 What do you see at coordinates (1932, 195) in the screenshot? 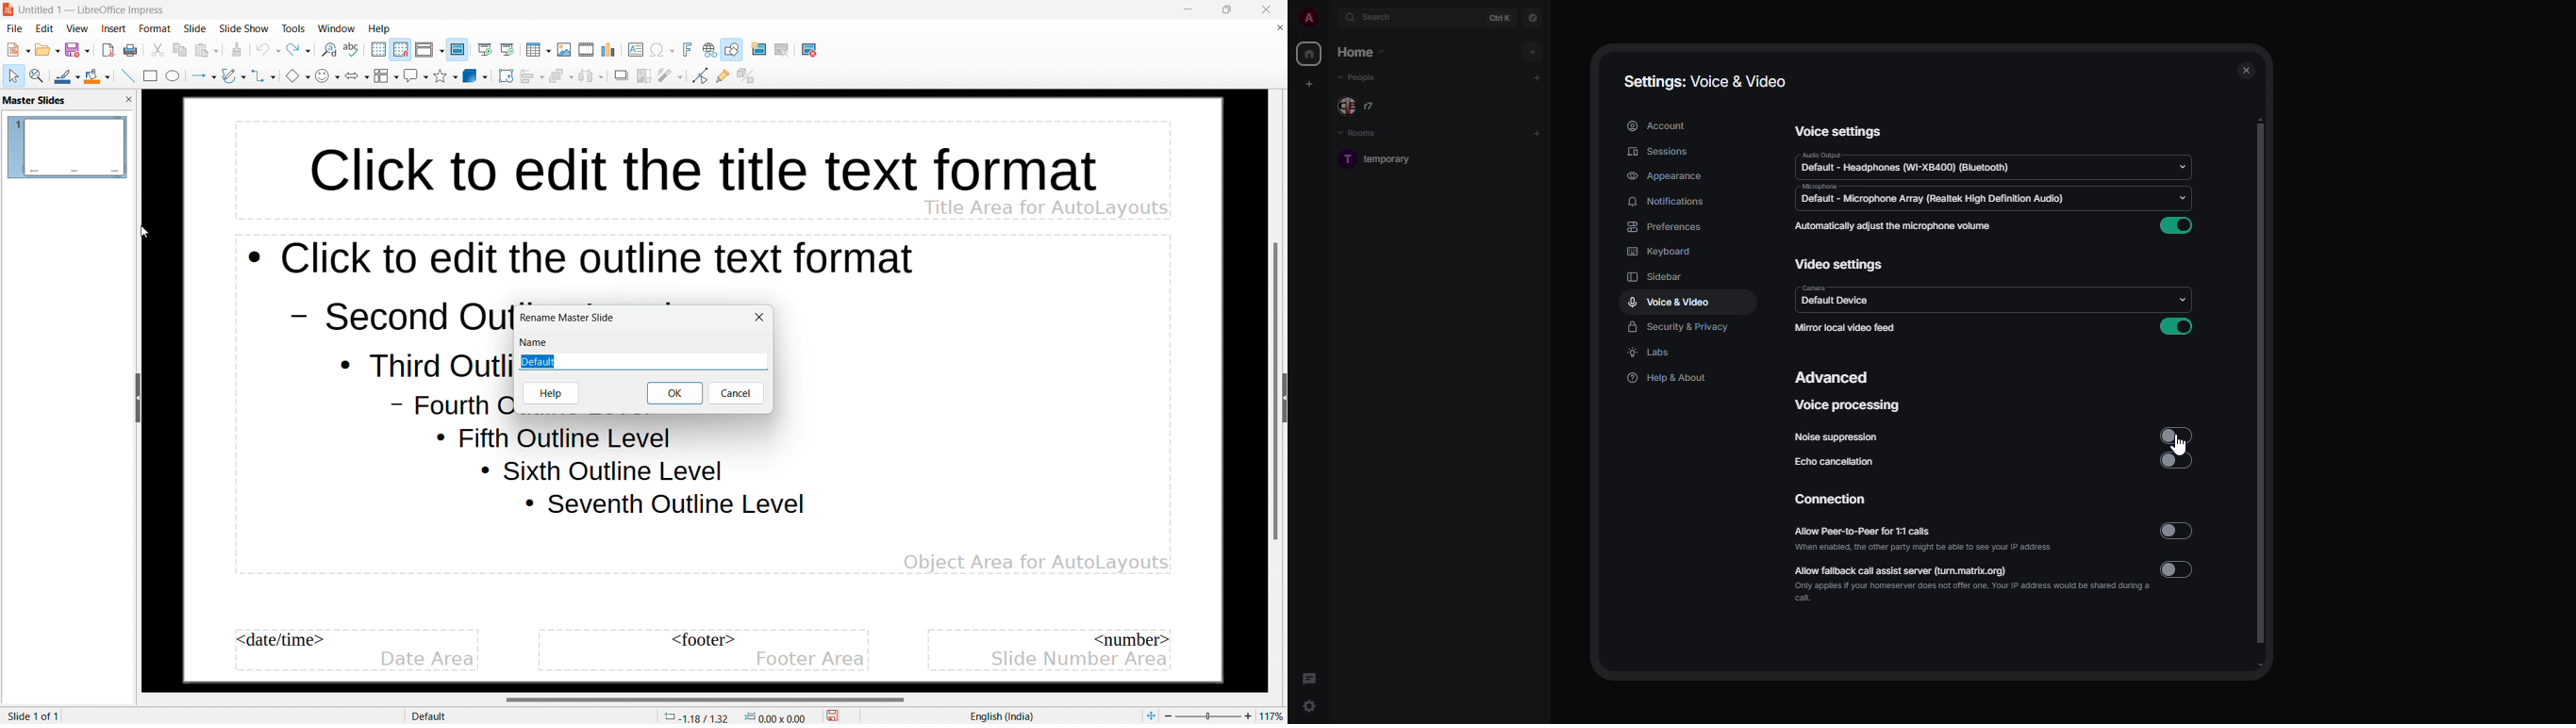
I see `microphone default` at bounding box center [1932, 195].